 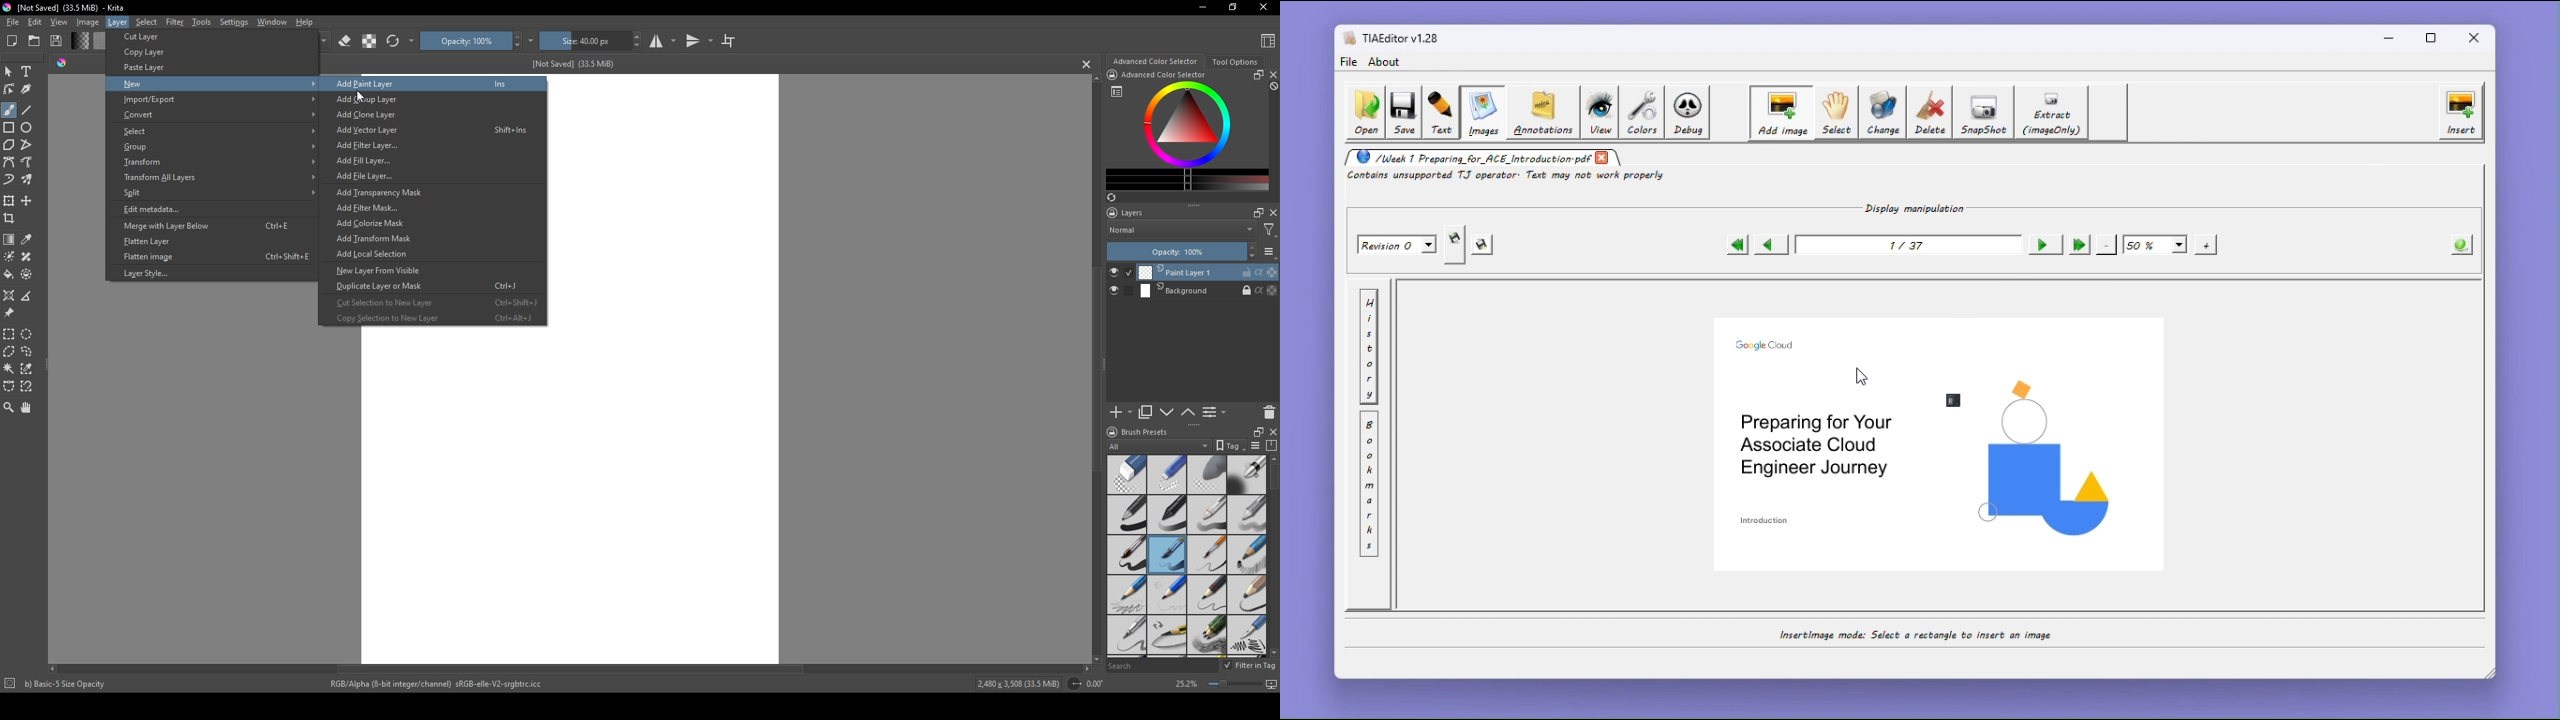 What do you see at coordinates (1235, 62) in the screenshot?
I see `Tool Options` at bounding box center [1235, 62].